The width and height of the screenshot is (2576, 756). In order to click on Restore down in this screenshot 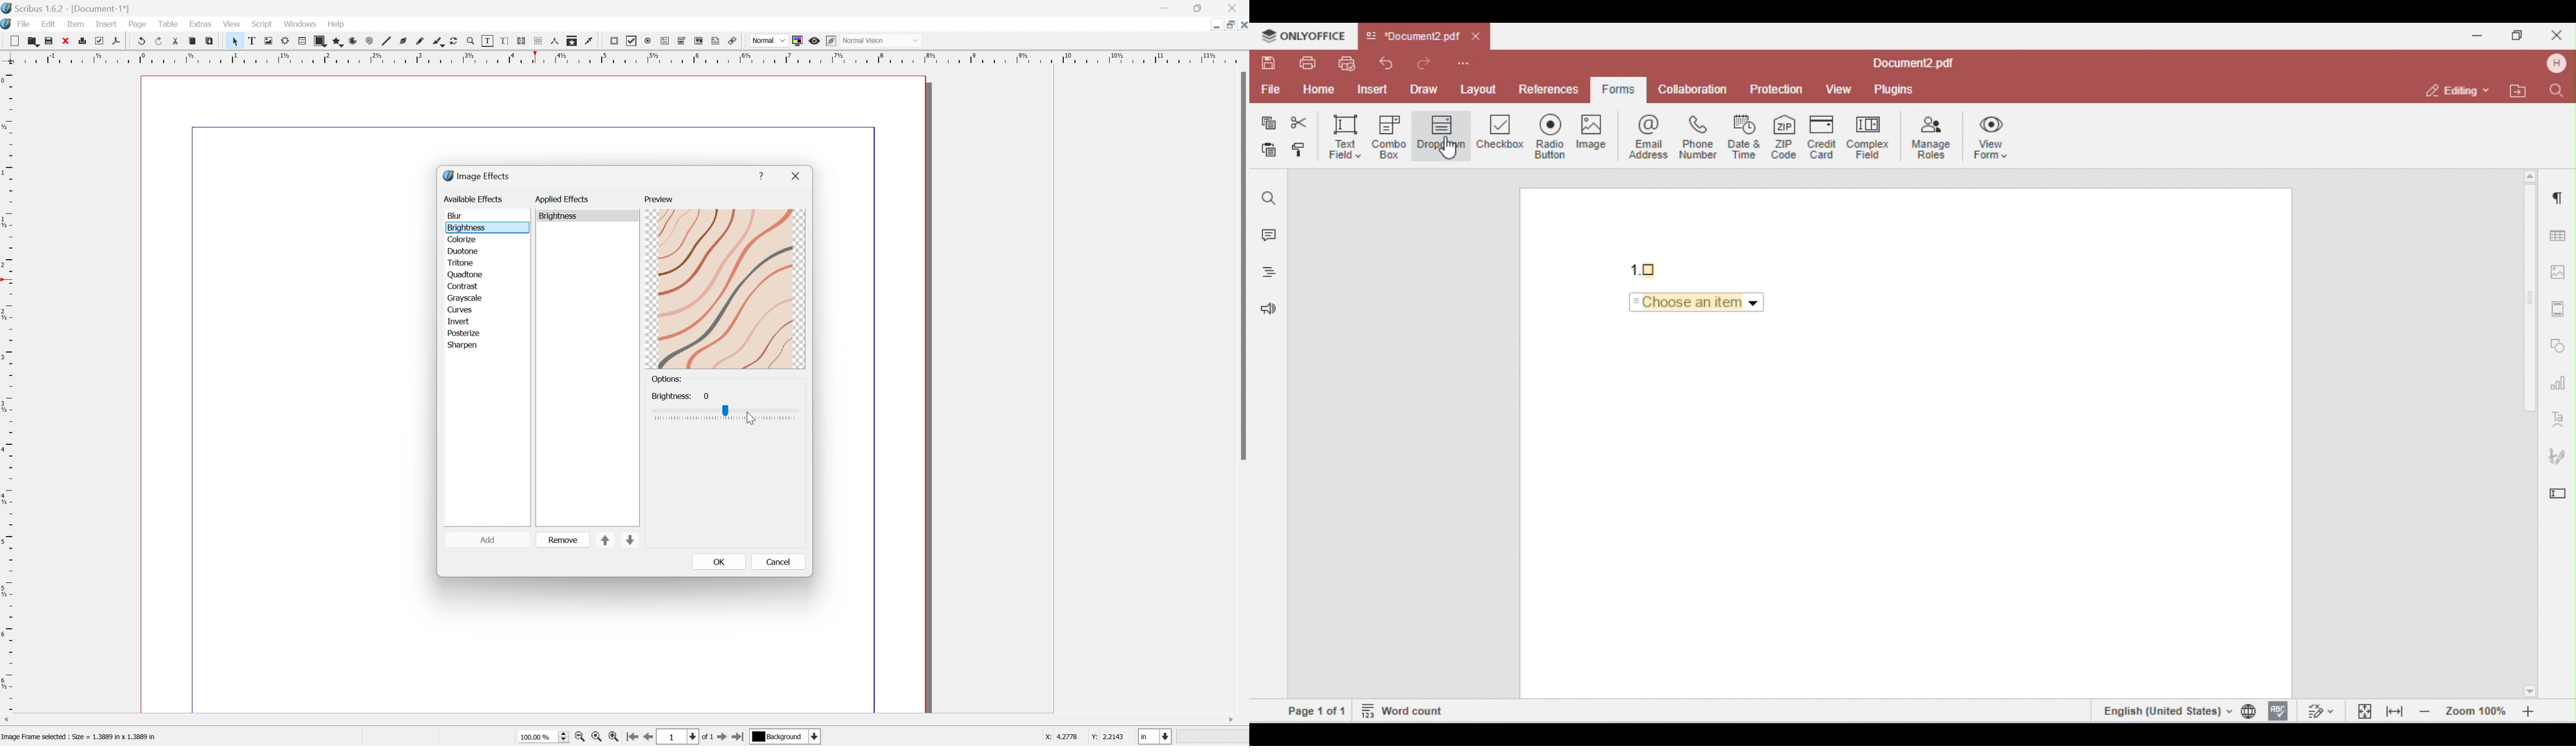, I will do `click(1201, 7)`.